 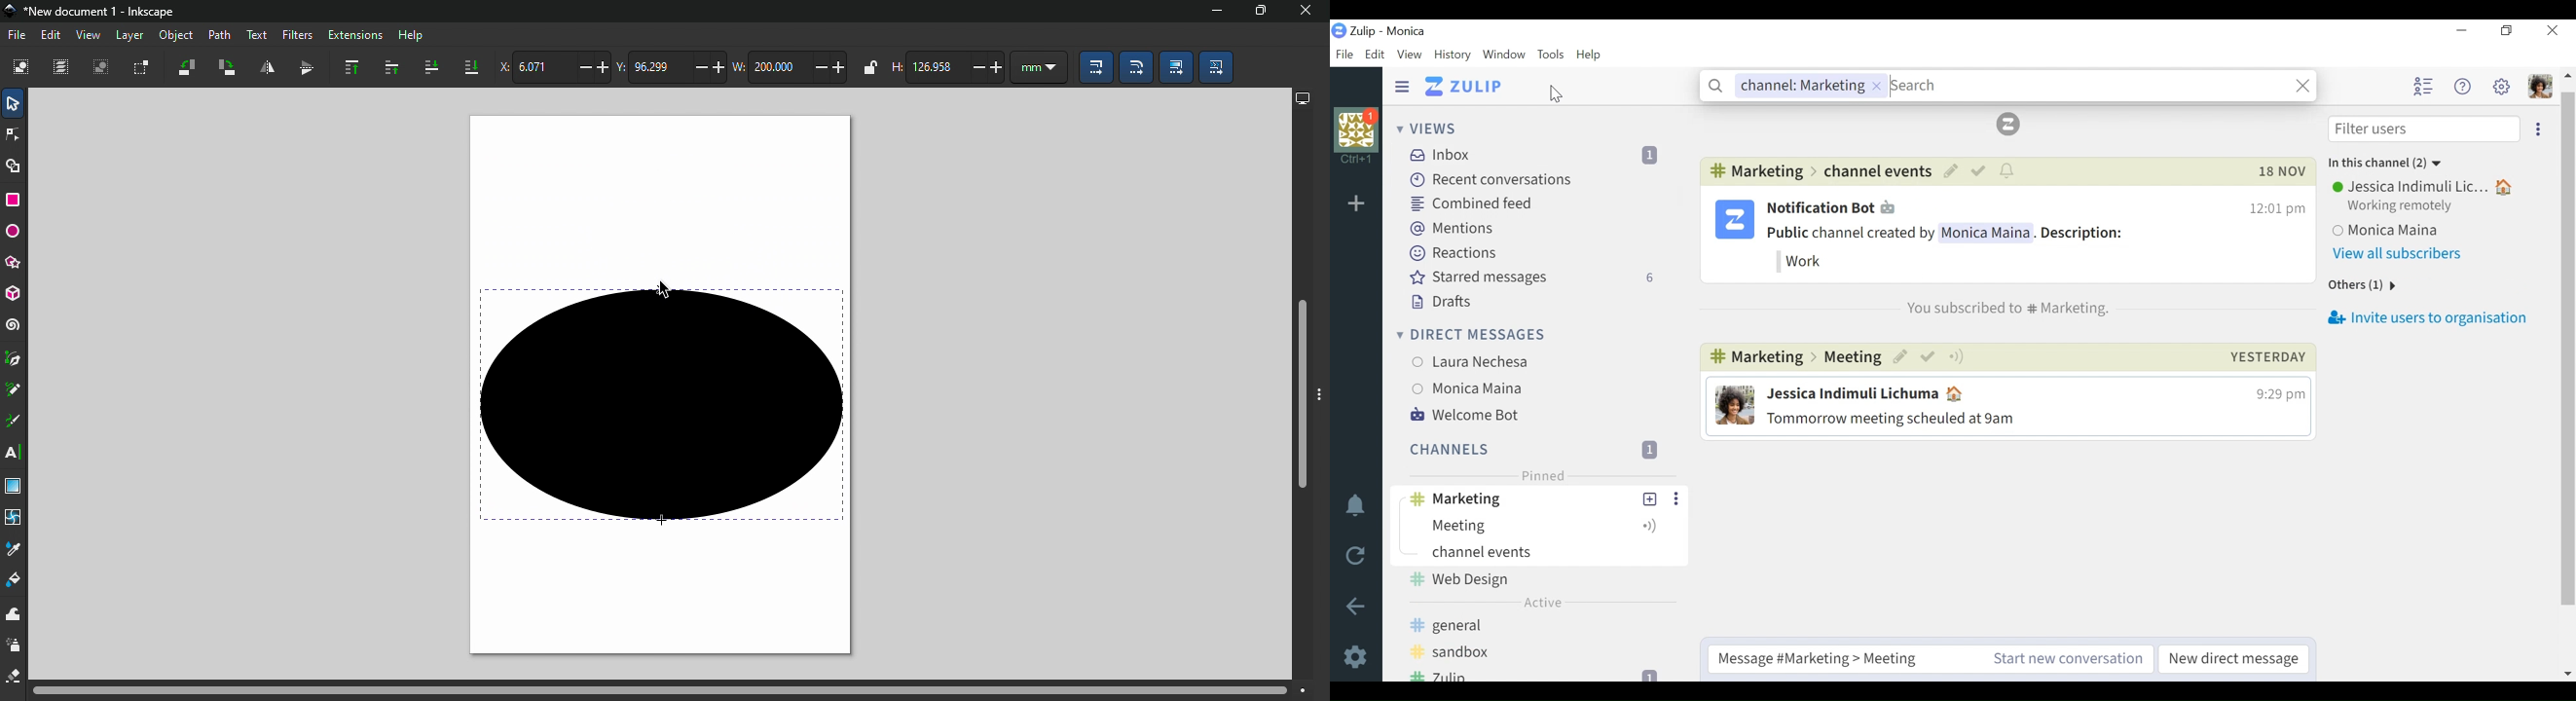 What do you see at coordinates (1407, 32) in the screenshot?
I see `Tulip` at bounding box center [1407, 32].